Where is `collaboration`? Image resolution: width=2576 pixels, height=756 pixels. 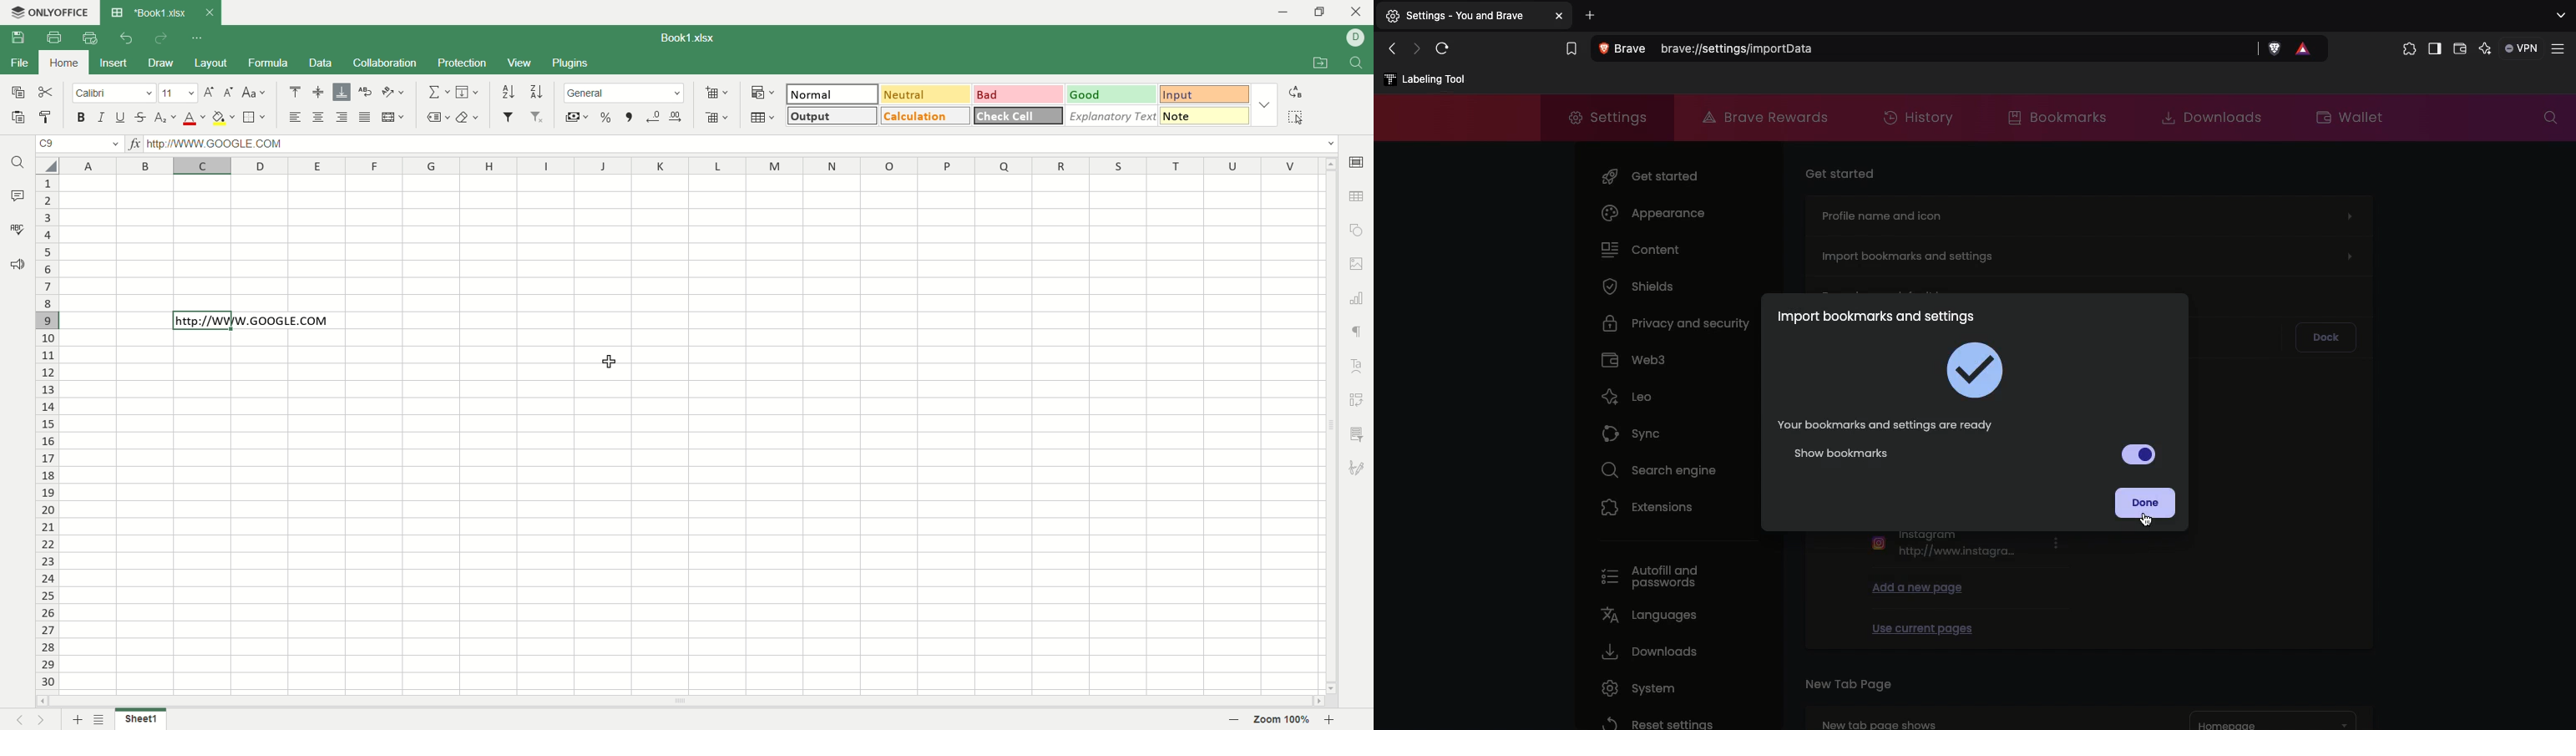 collaboration is located at coordinates (386, 62).